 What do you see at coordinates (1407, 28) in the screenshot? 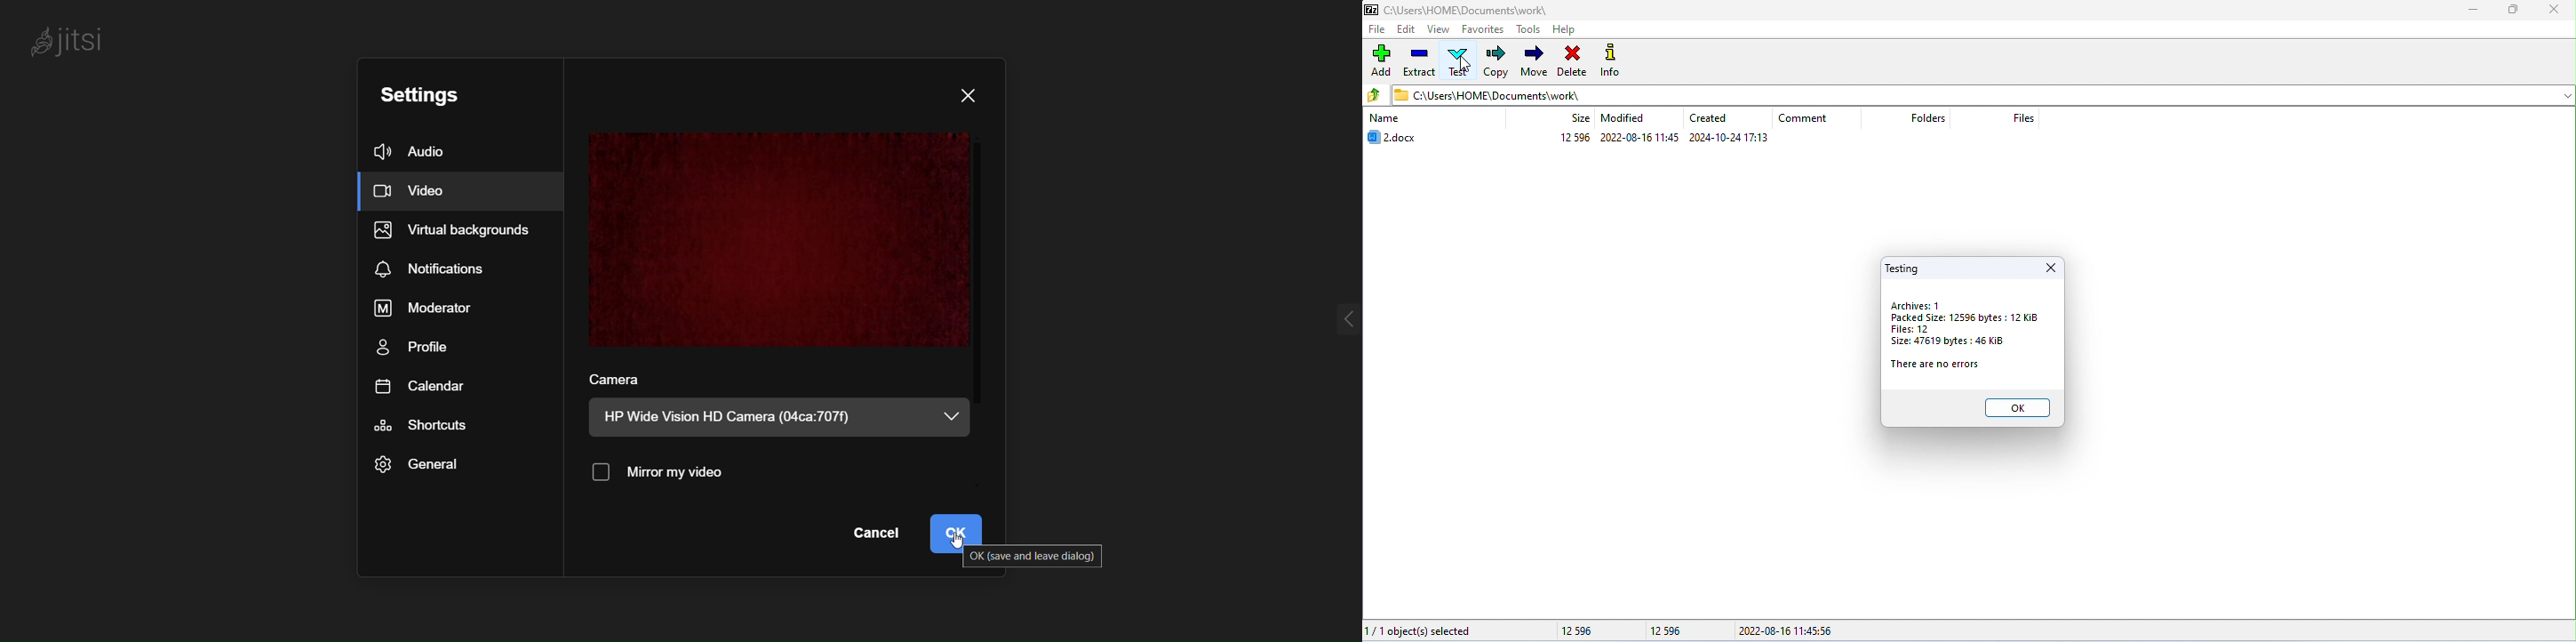
I see `edit` at bounding box center [1407, 28].